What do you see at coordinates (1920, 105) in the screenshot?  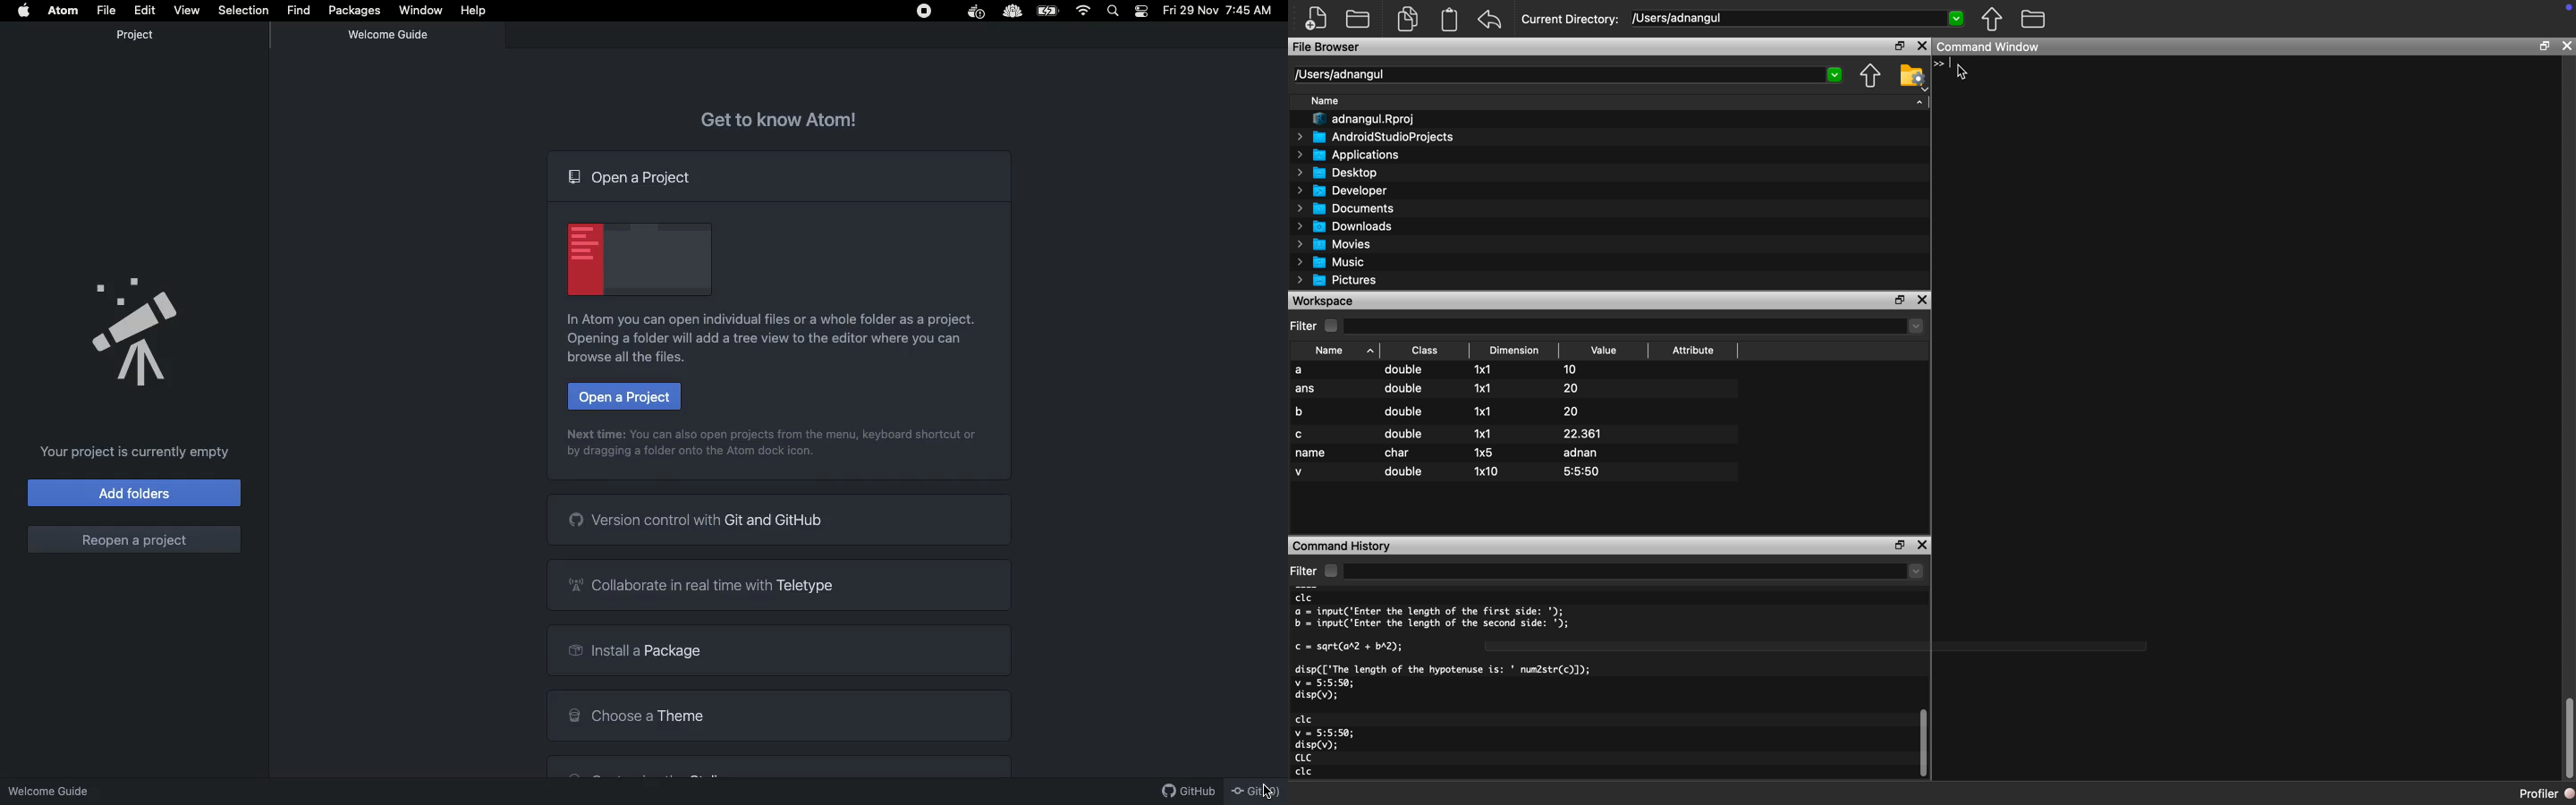 I see `Hide` at bounding box center [1920, 105].